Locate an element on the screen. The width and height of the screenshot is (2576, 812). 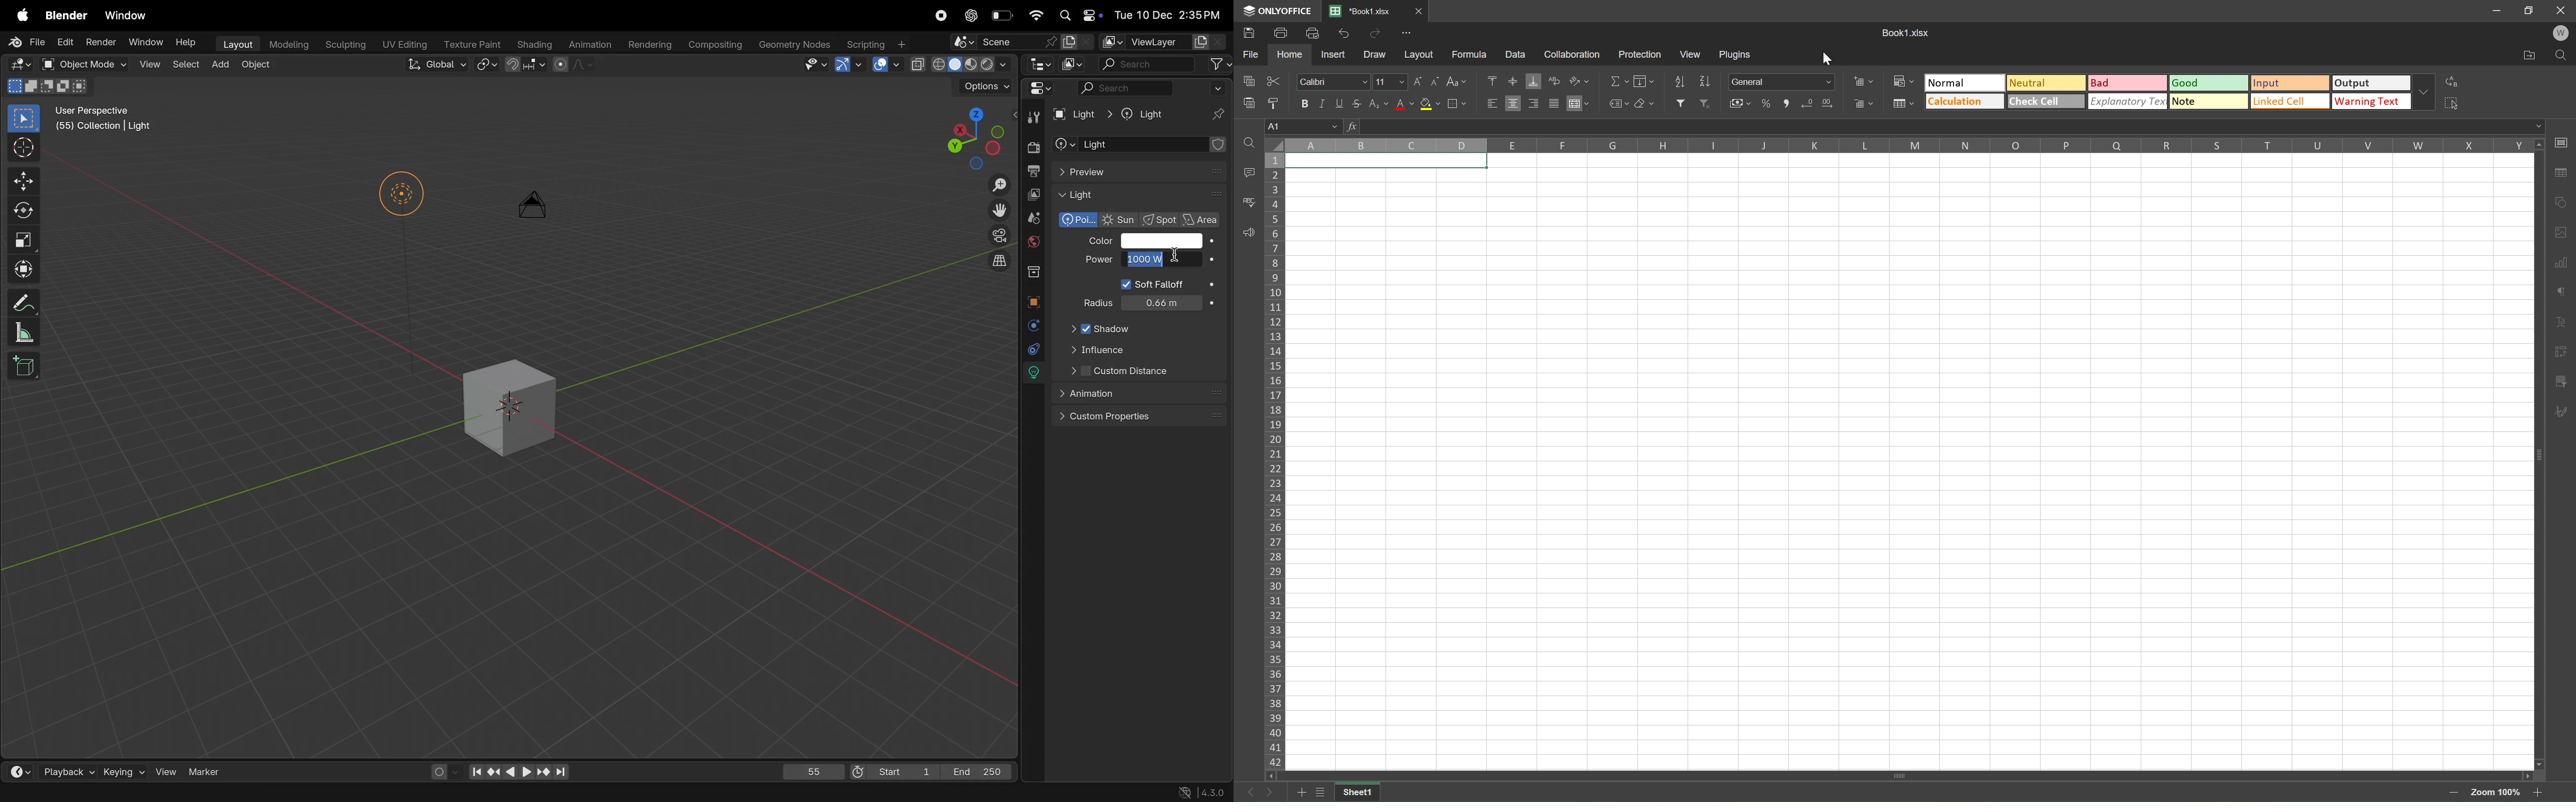
area is located at coordinates (1204, 218).